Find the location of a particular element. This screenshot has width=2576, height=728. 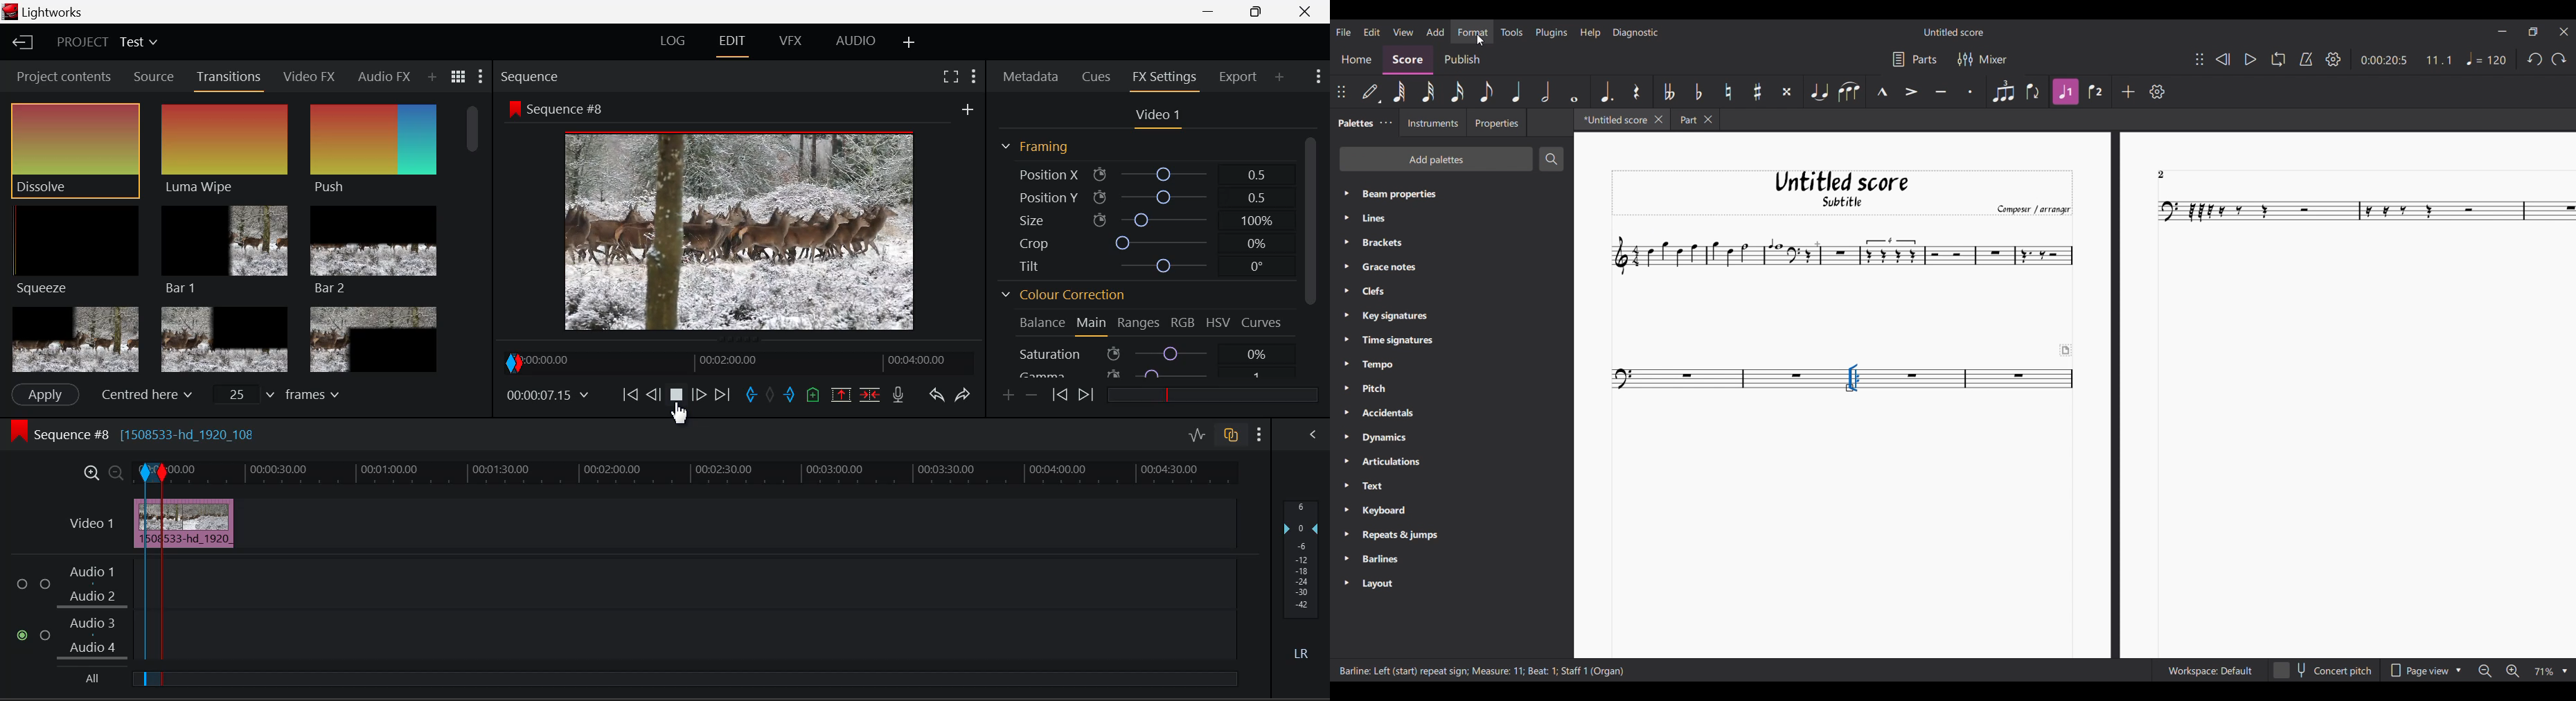

Push is located at coordinates (373, 151).